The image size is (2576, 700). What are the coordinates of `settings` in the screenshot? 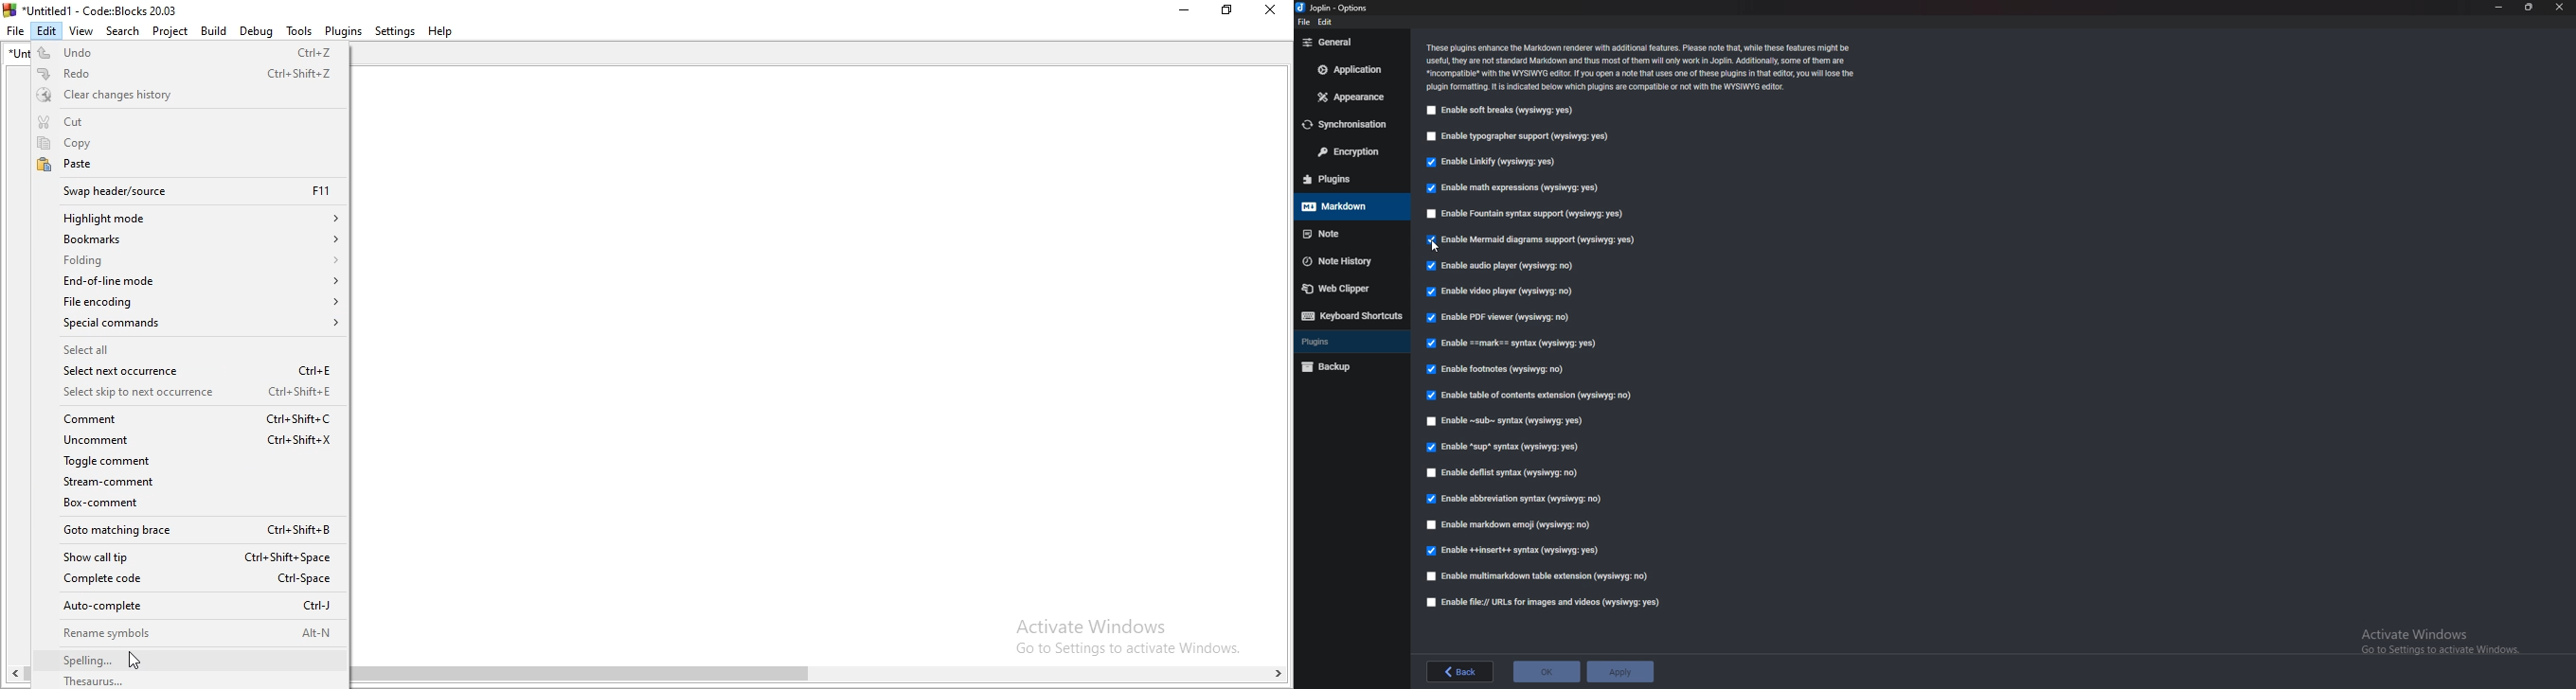 It's located at (395, 32).